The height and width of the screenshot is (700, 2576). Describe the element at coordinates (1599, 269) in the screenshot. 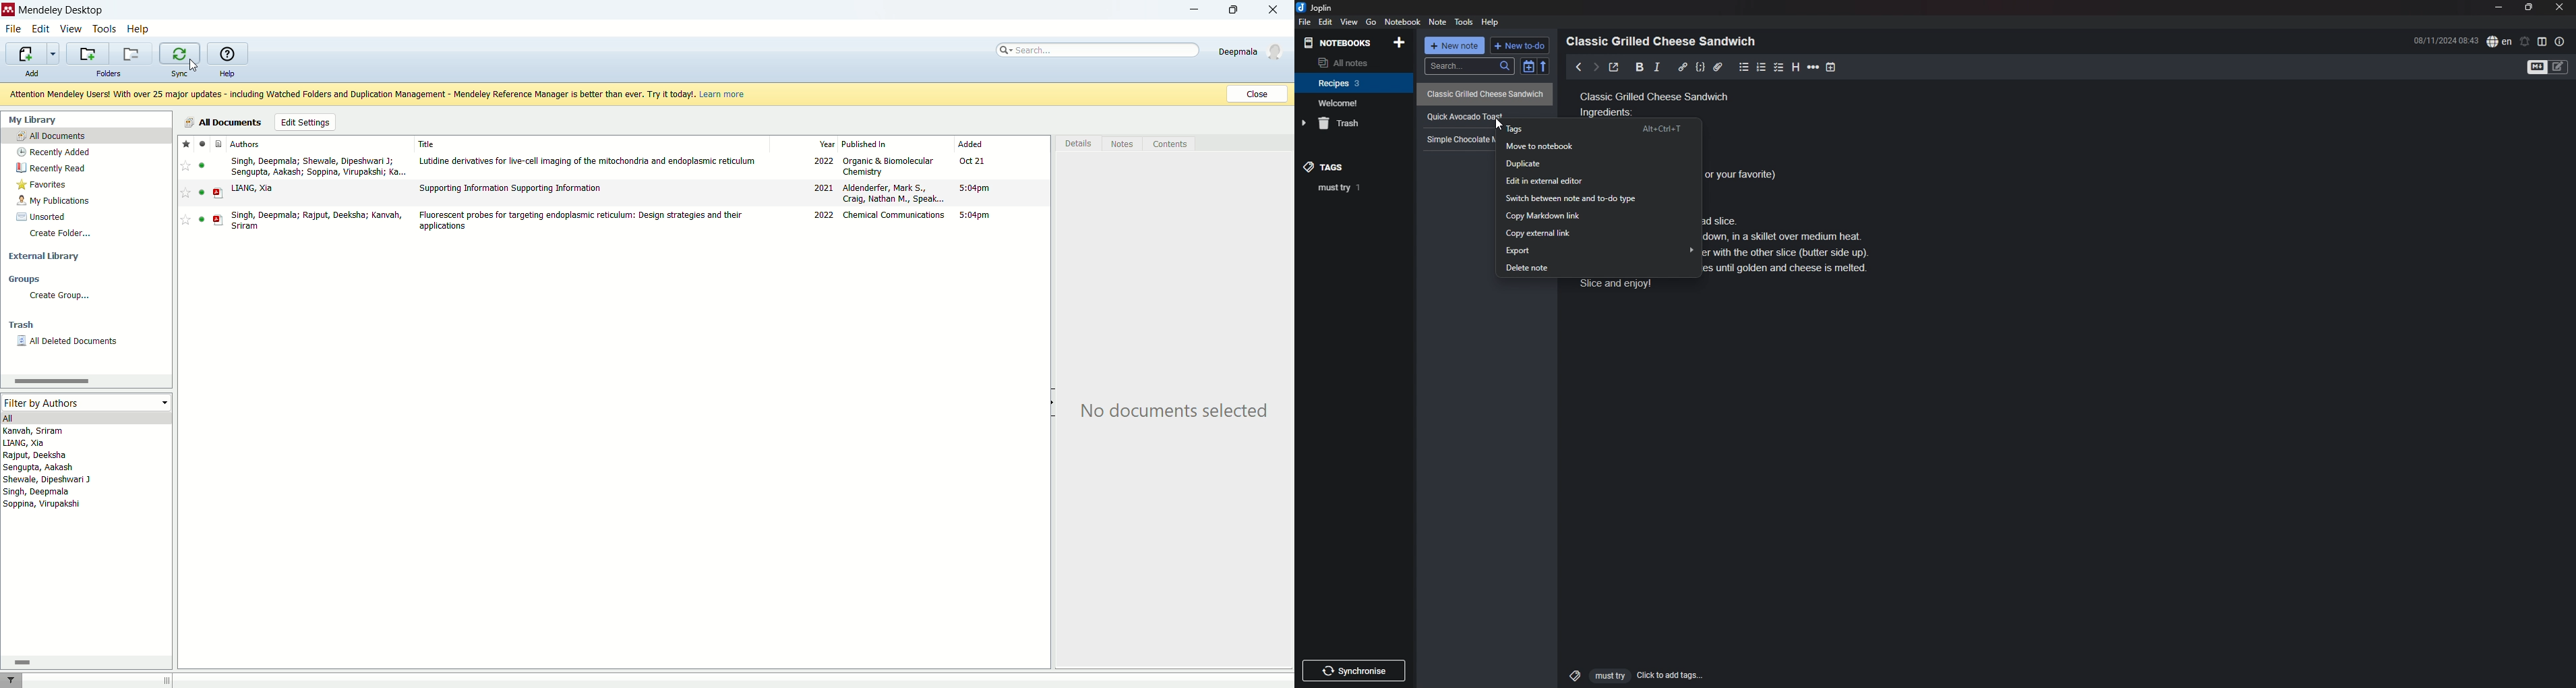

I see `delete note` at that location.